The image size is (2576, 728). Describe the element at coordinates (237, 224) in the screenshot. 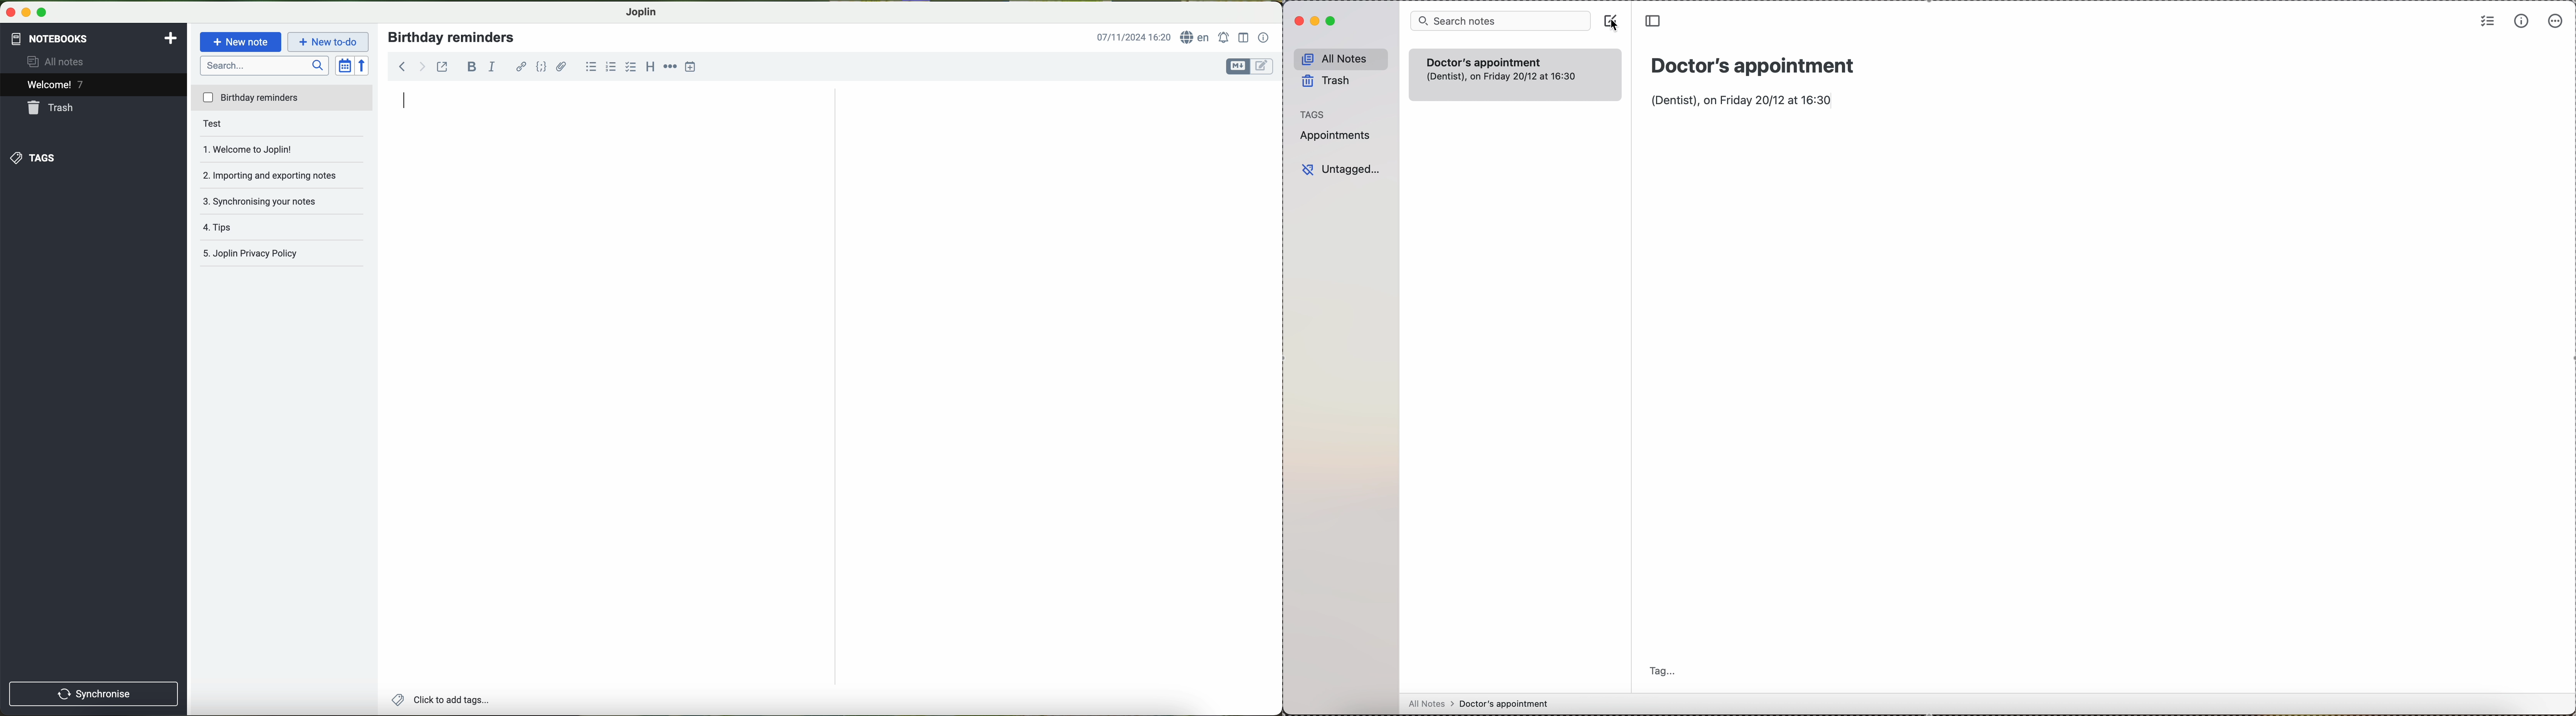

I see `tips` at that location.